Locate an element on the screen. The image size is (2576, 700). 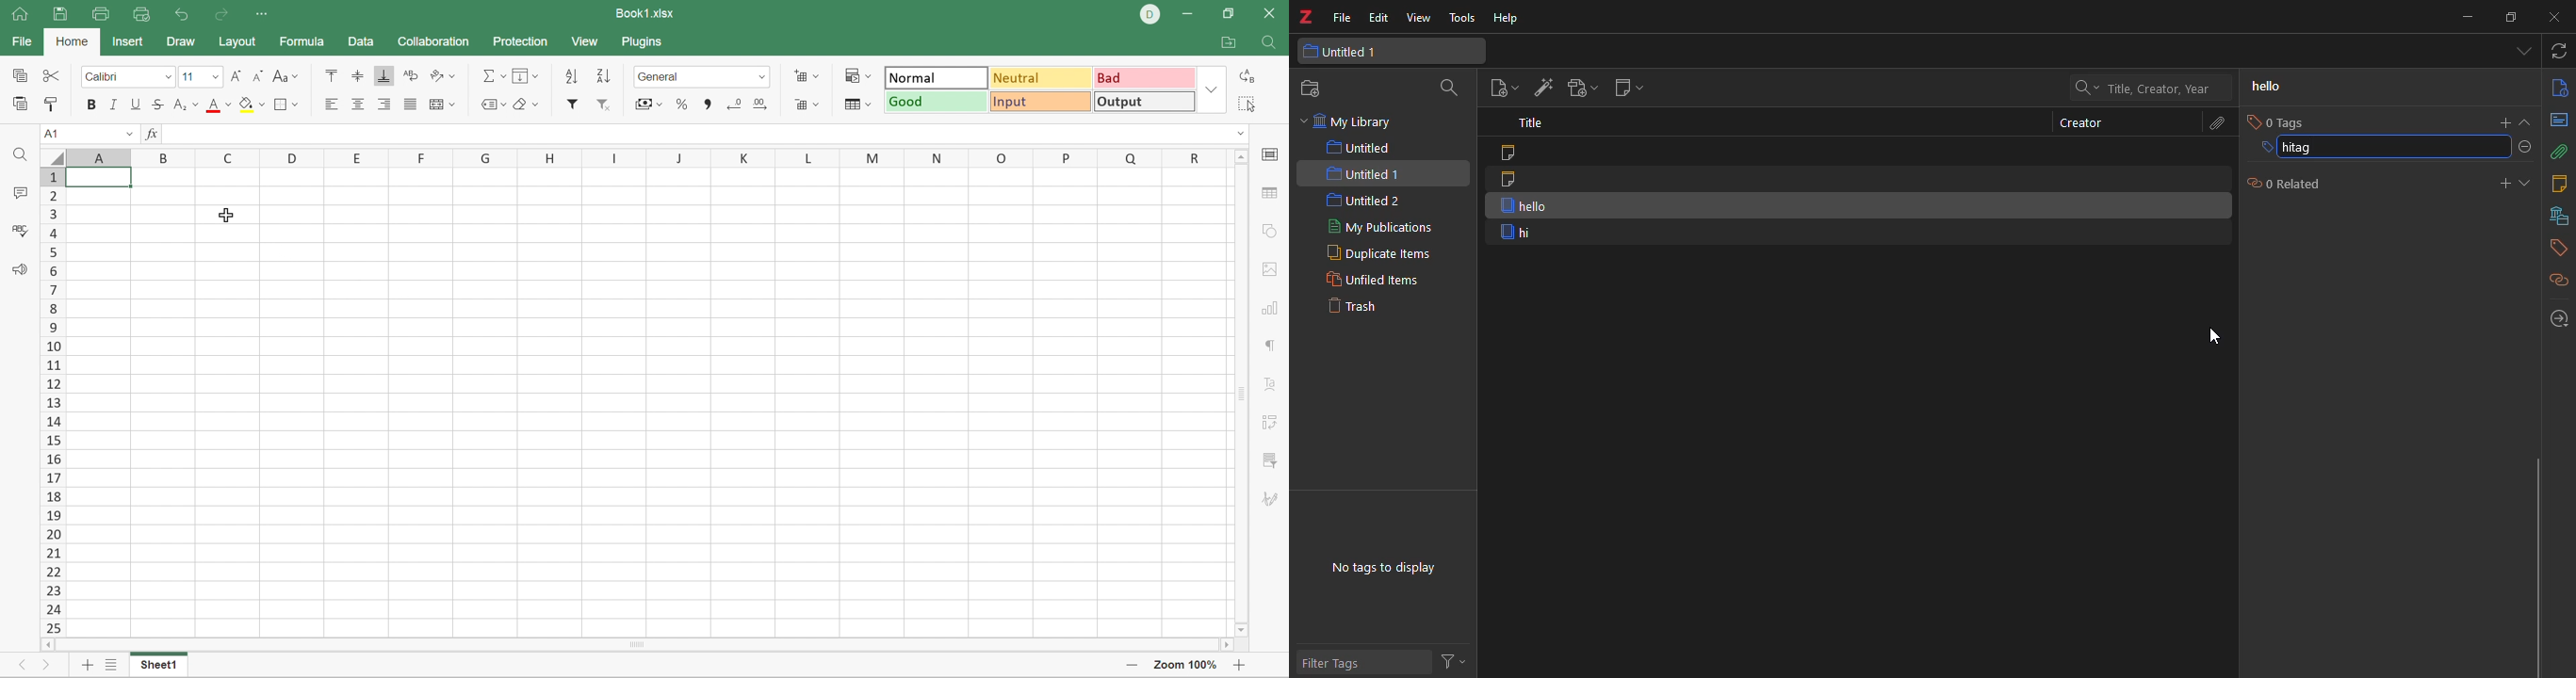
Feedback & support is located at coordinates (23, 271).